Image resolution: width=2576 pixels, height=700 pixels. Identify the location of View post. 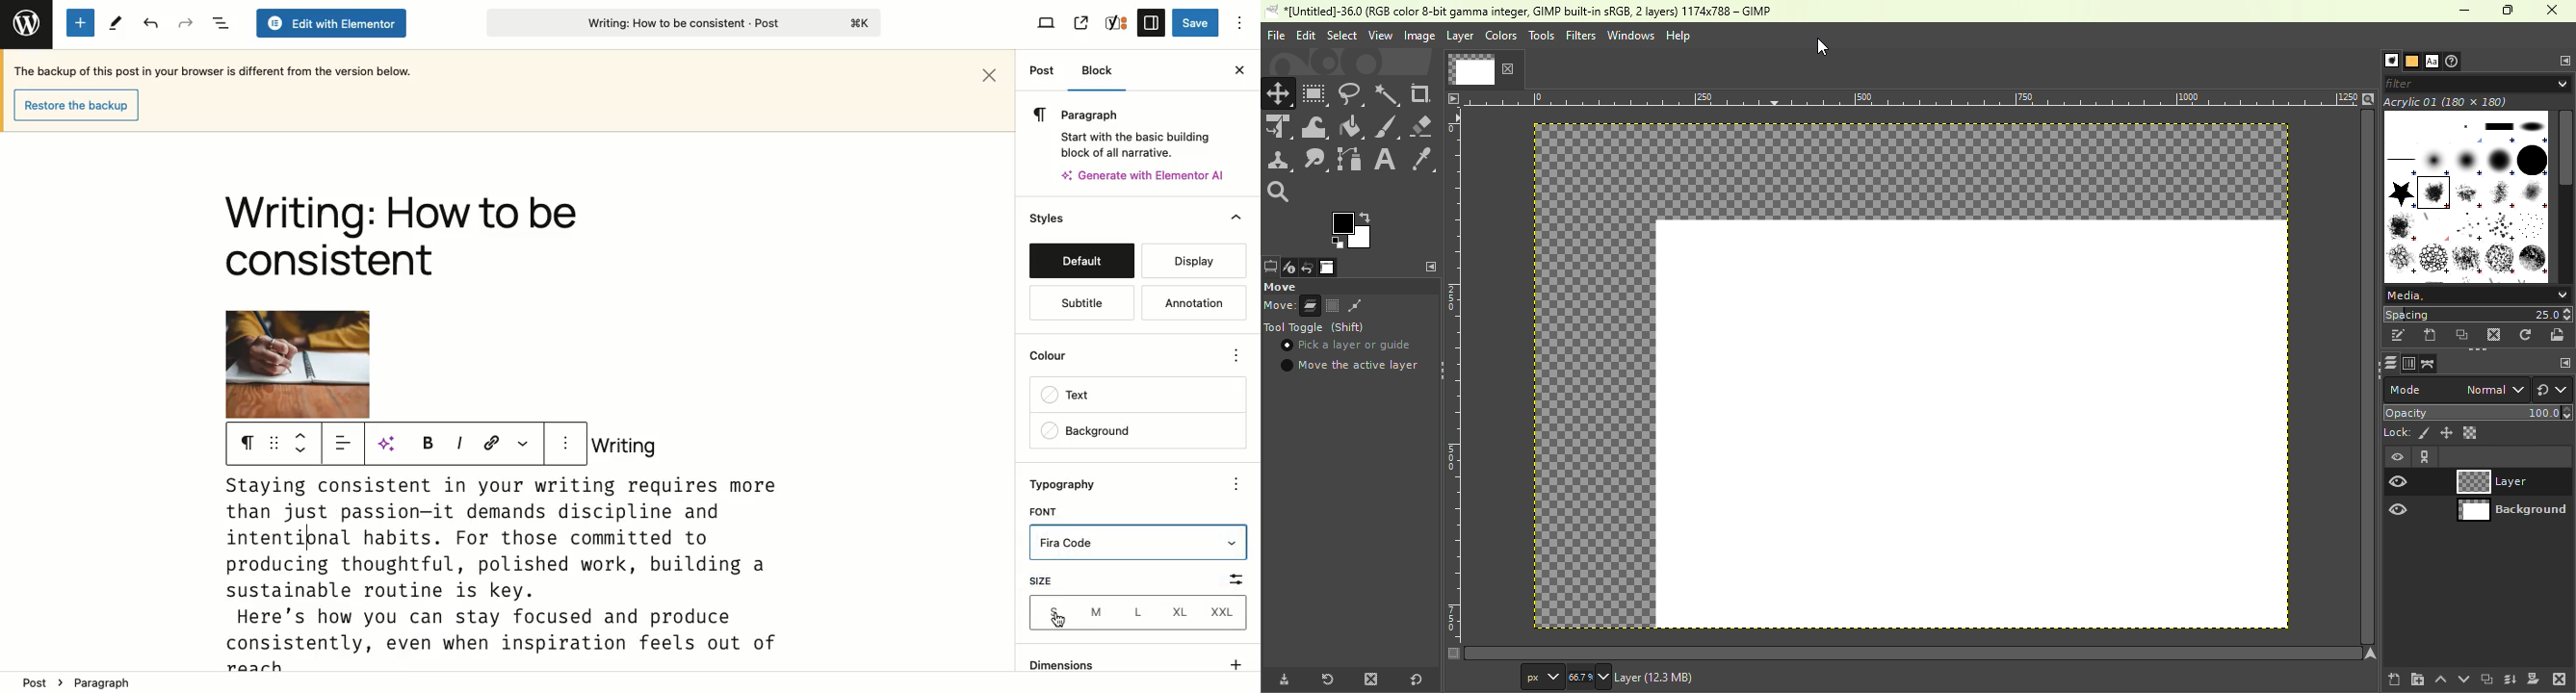
(1080, 23).